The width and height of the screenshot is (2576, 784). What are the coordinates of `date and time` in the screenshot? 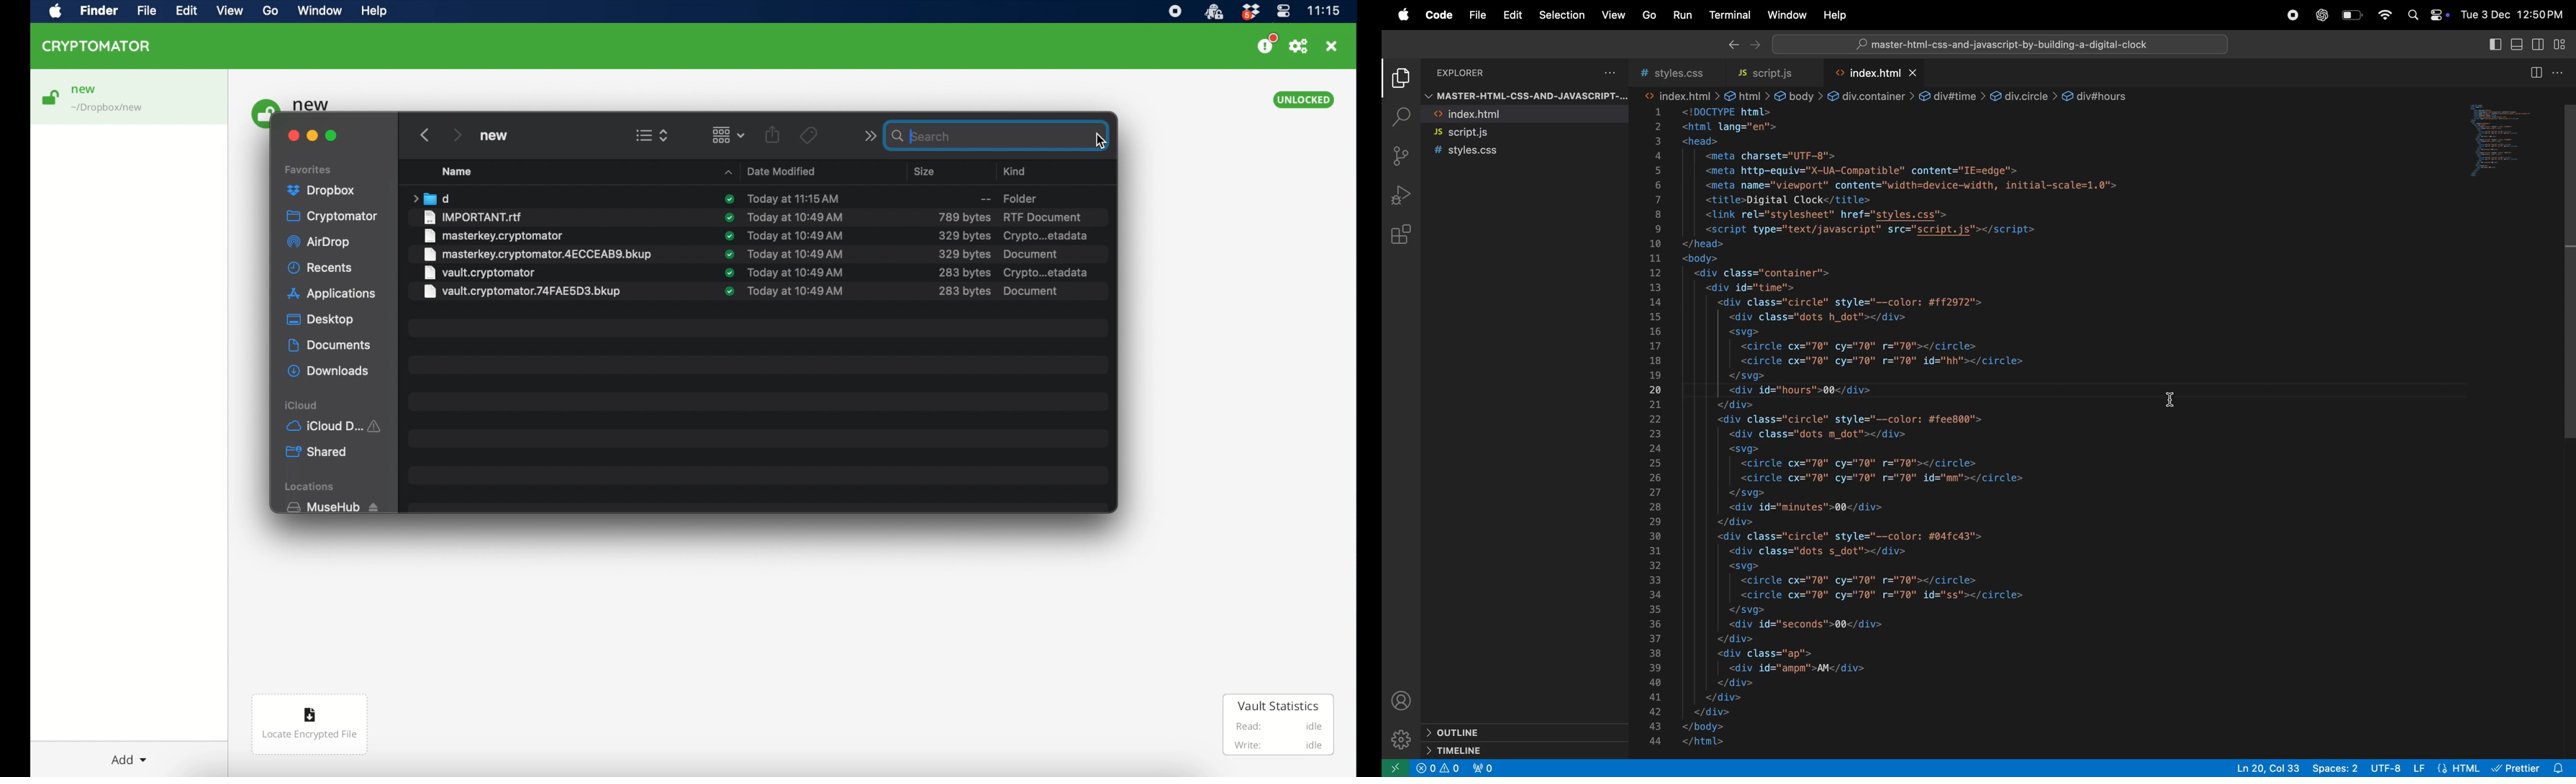 It's located at (2514, 17).